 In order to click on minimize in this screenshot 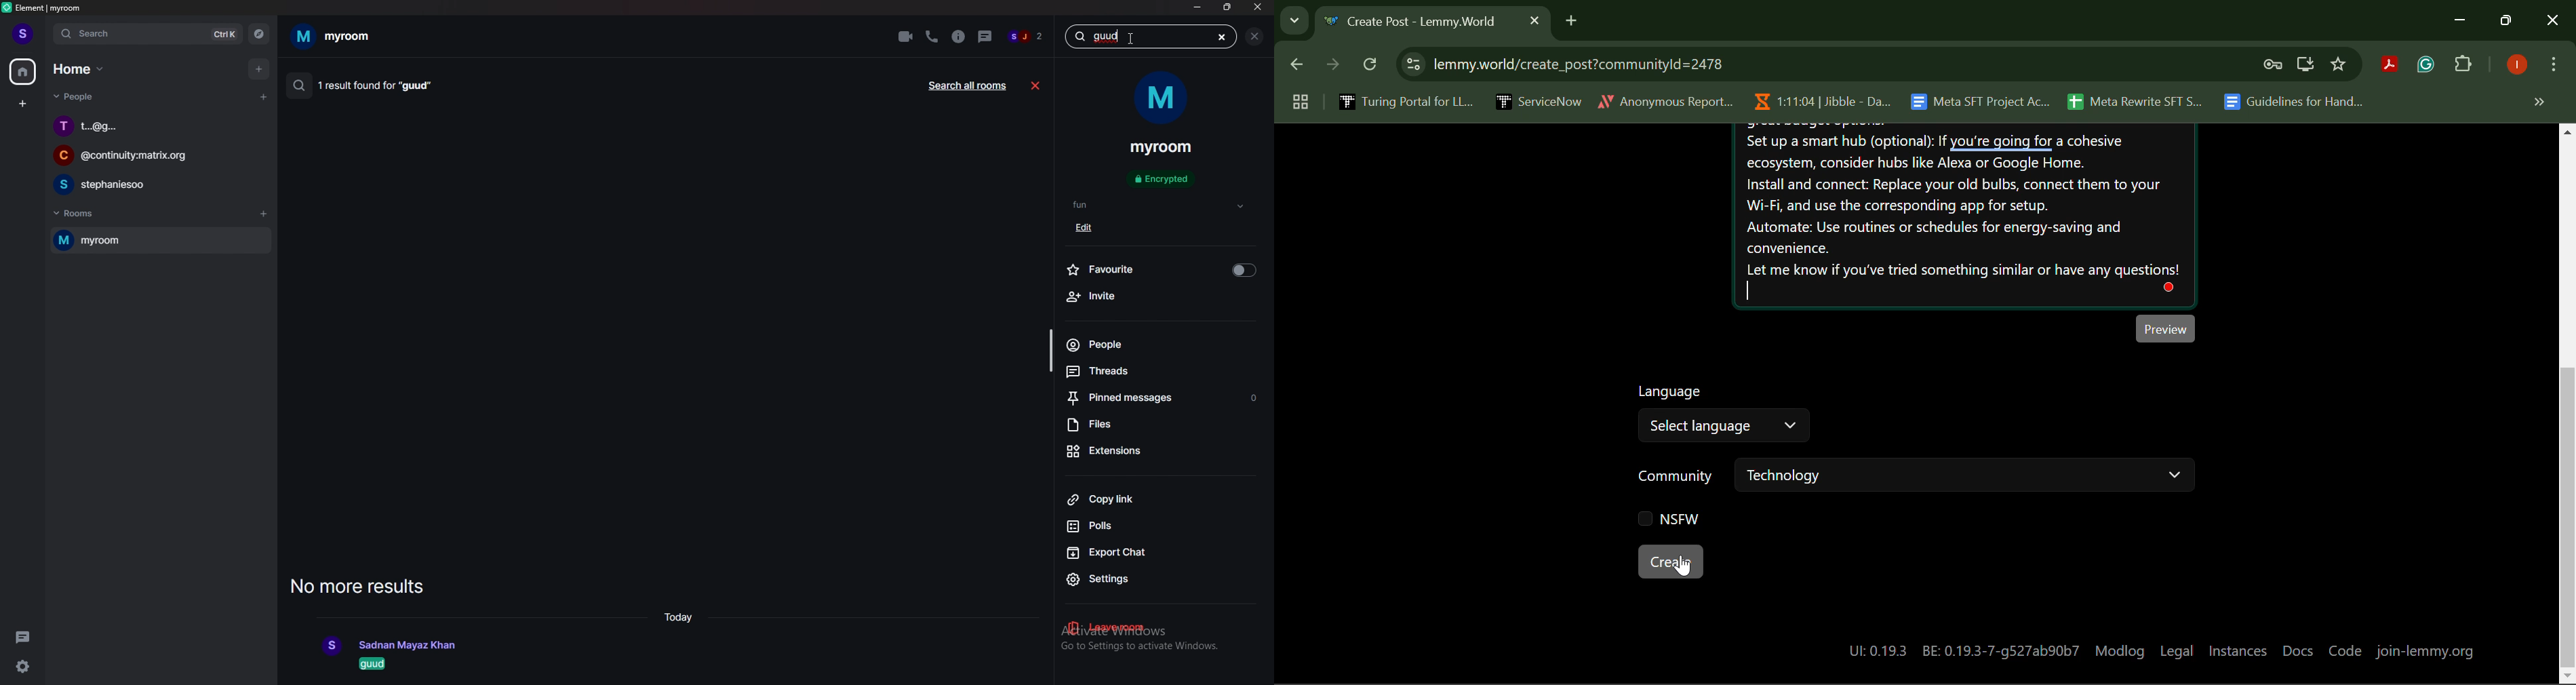, I will do `click(1197, 7)`.